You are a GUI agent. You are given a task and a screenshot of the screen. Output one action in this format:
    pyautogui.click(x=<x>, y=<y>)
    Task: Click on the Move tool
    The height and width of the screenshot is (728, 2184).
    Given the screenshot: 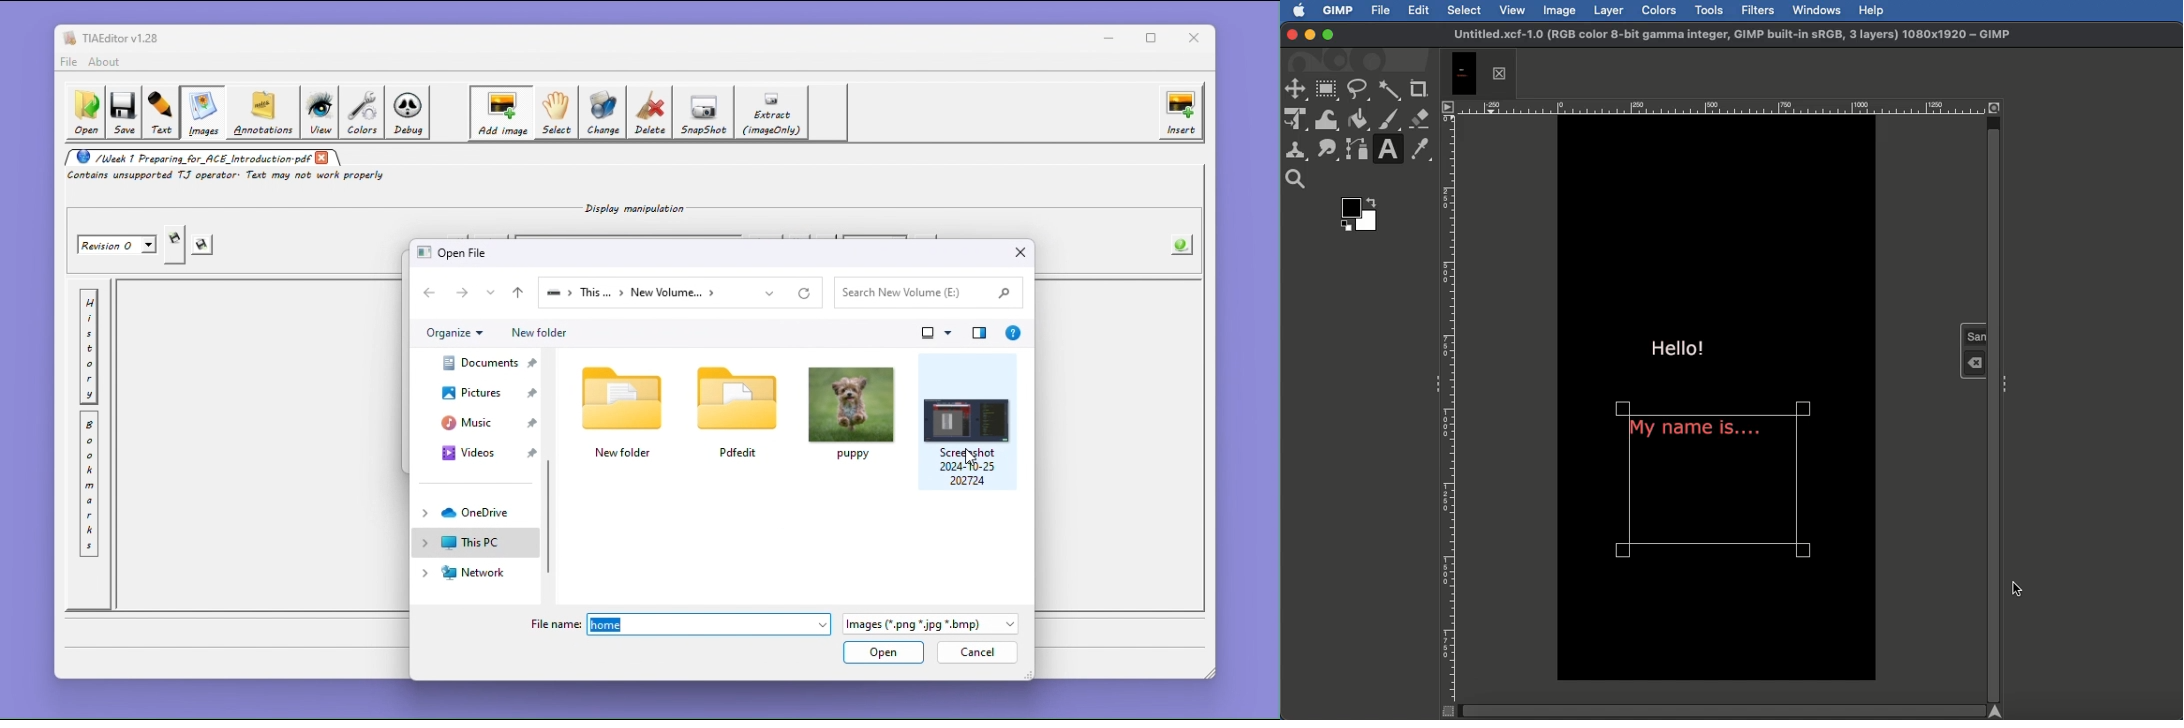 What is the action you would take?
    pyautogui.click(x=1296, y=90)
    